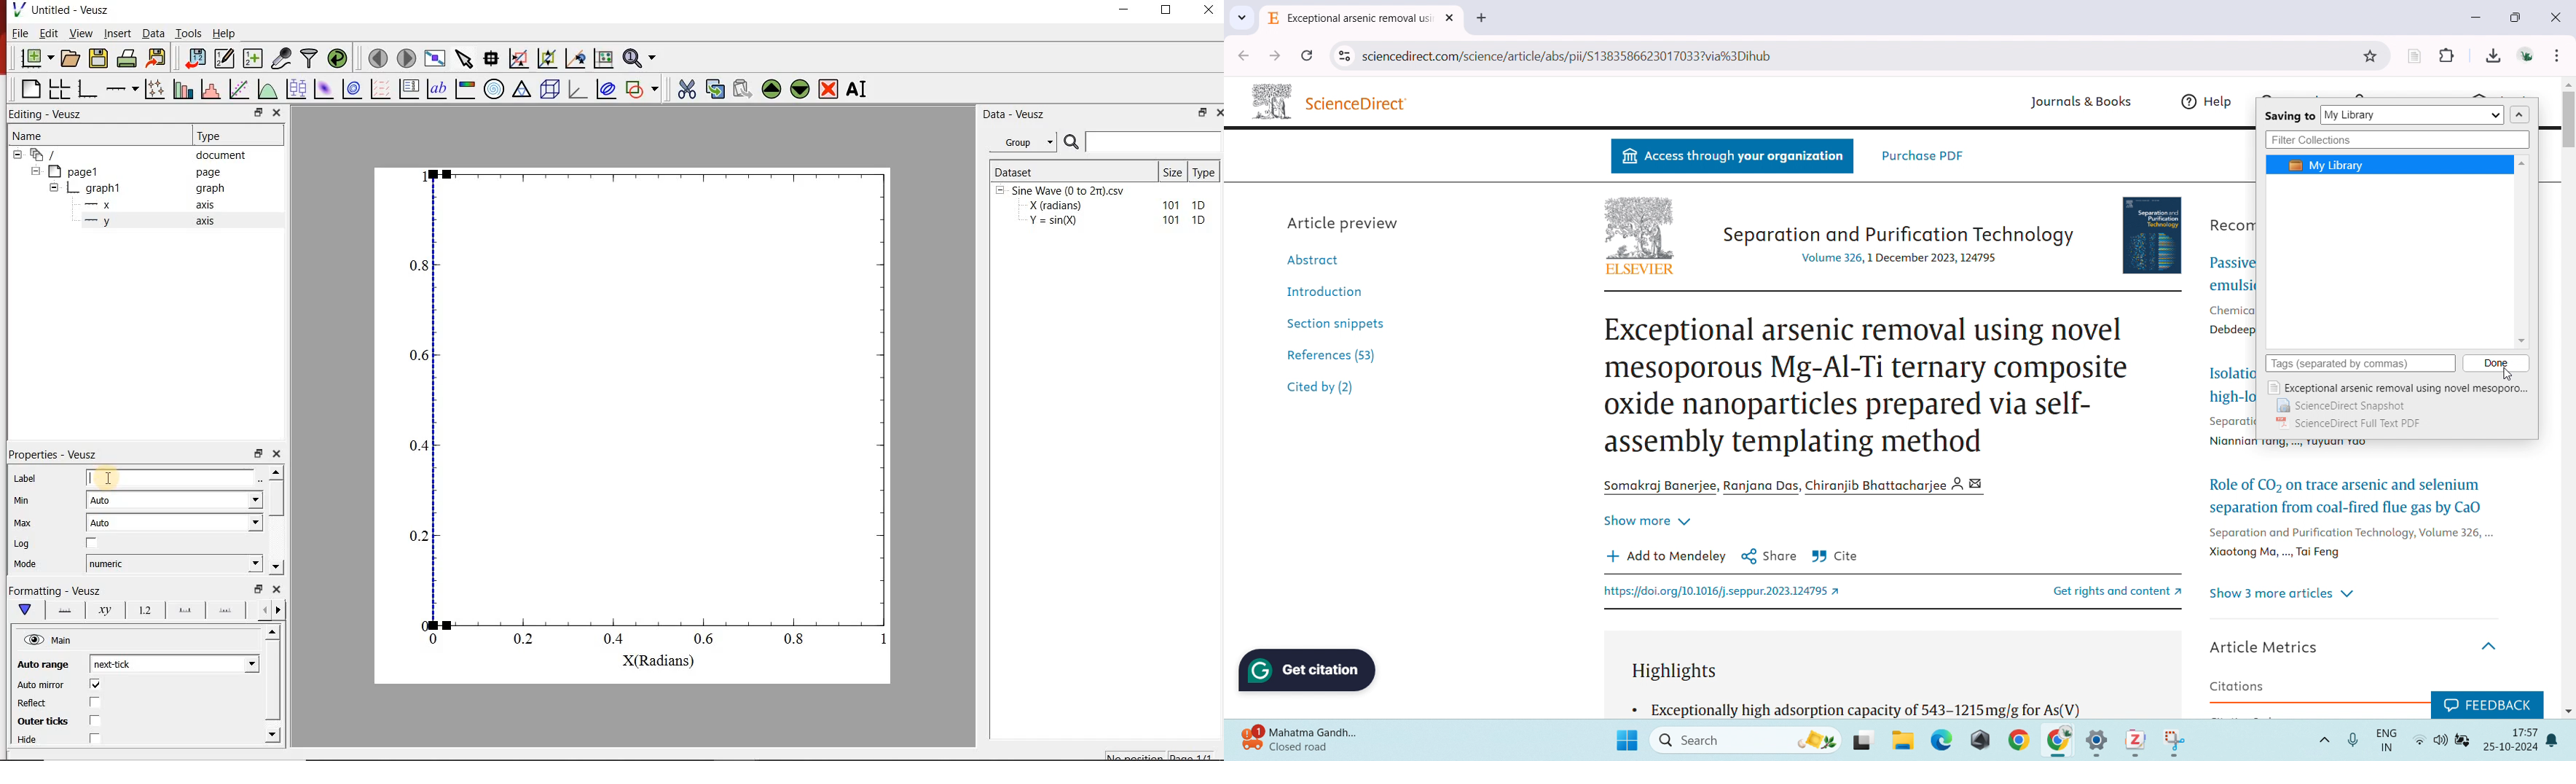 This screenshot has width=2576, height=784. What do you see at coordinates (185, 87) in the screenshot?
I see `plot bar charts` at bounding box center [185, 87].